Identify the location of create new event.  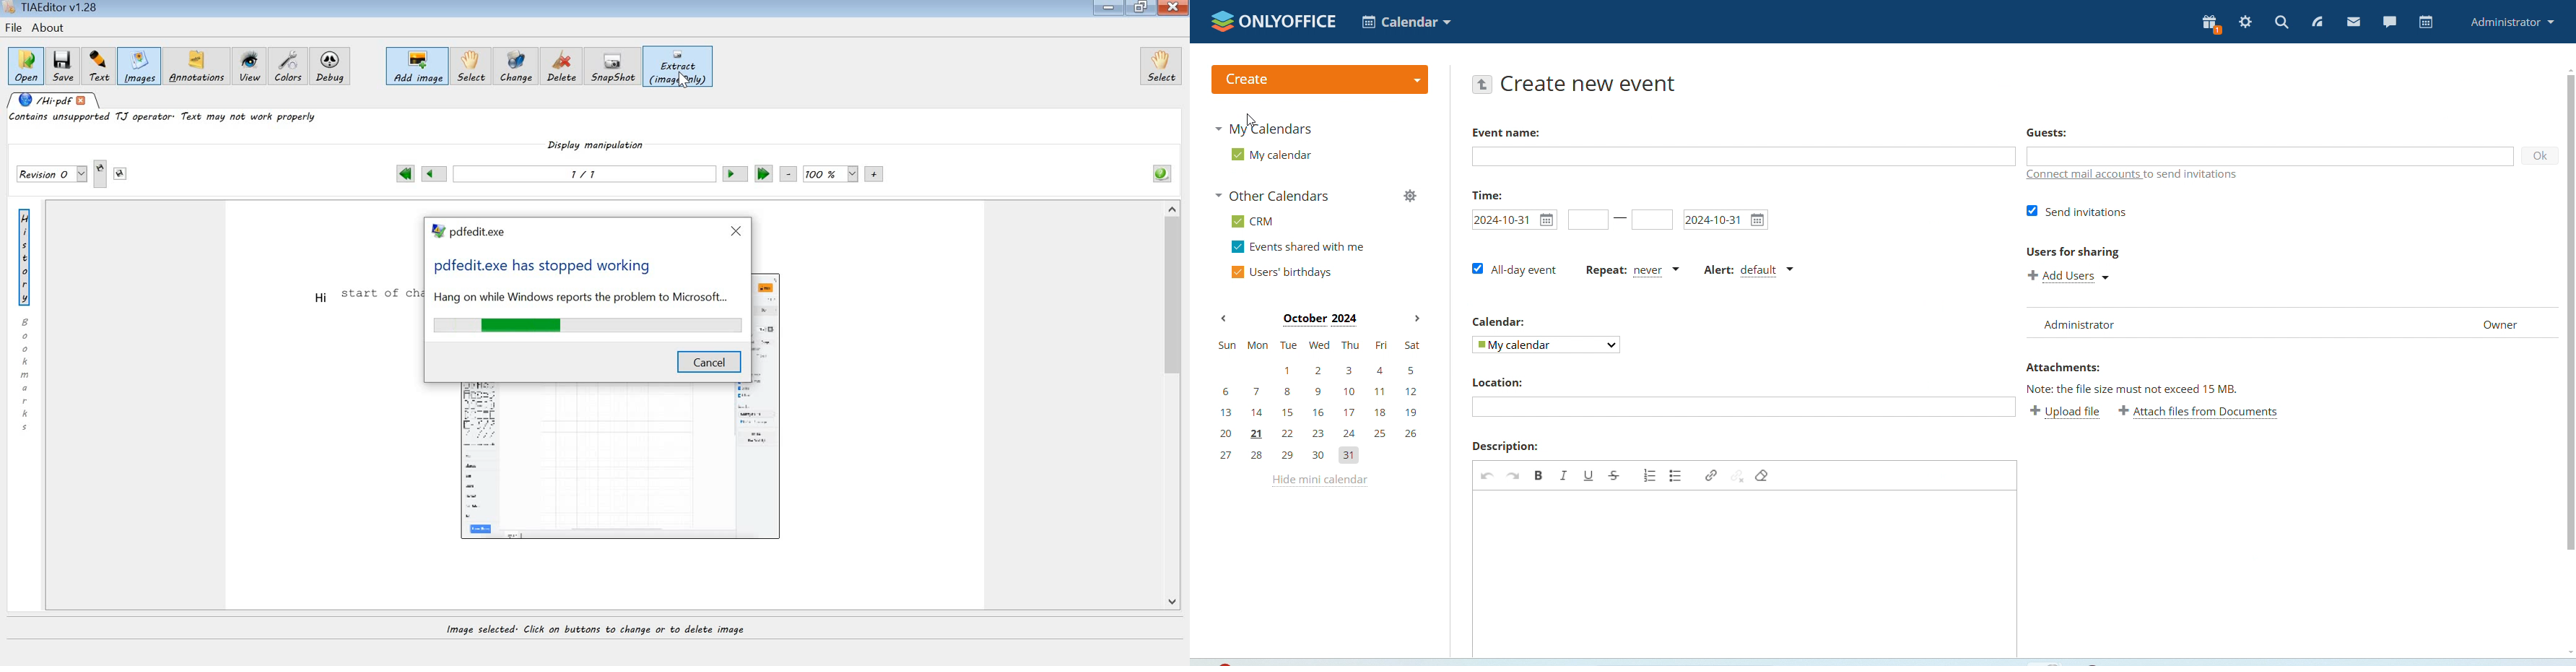
(1593, 86).